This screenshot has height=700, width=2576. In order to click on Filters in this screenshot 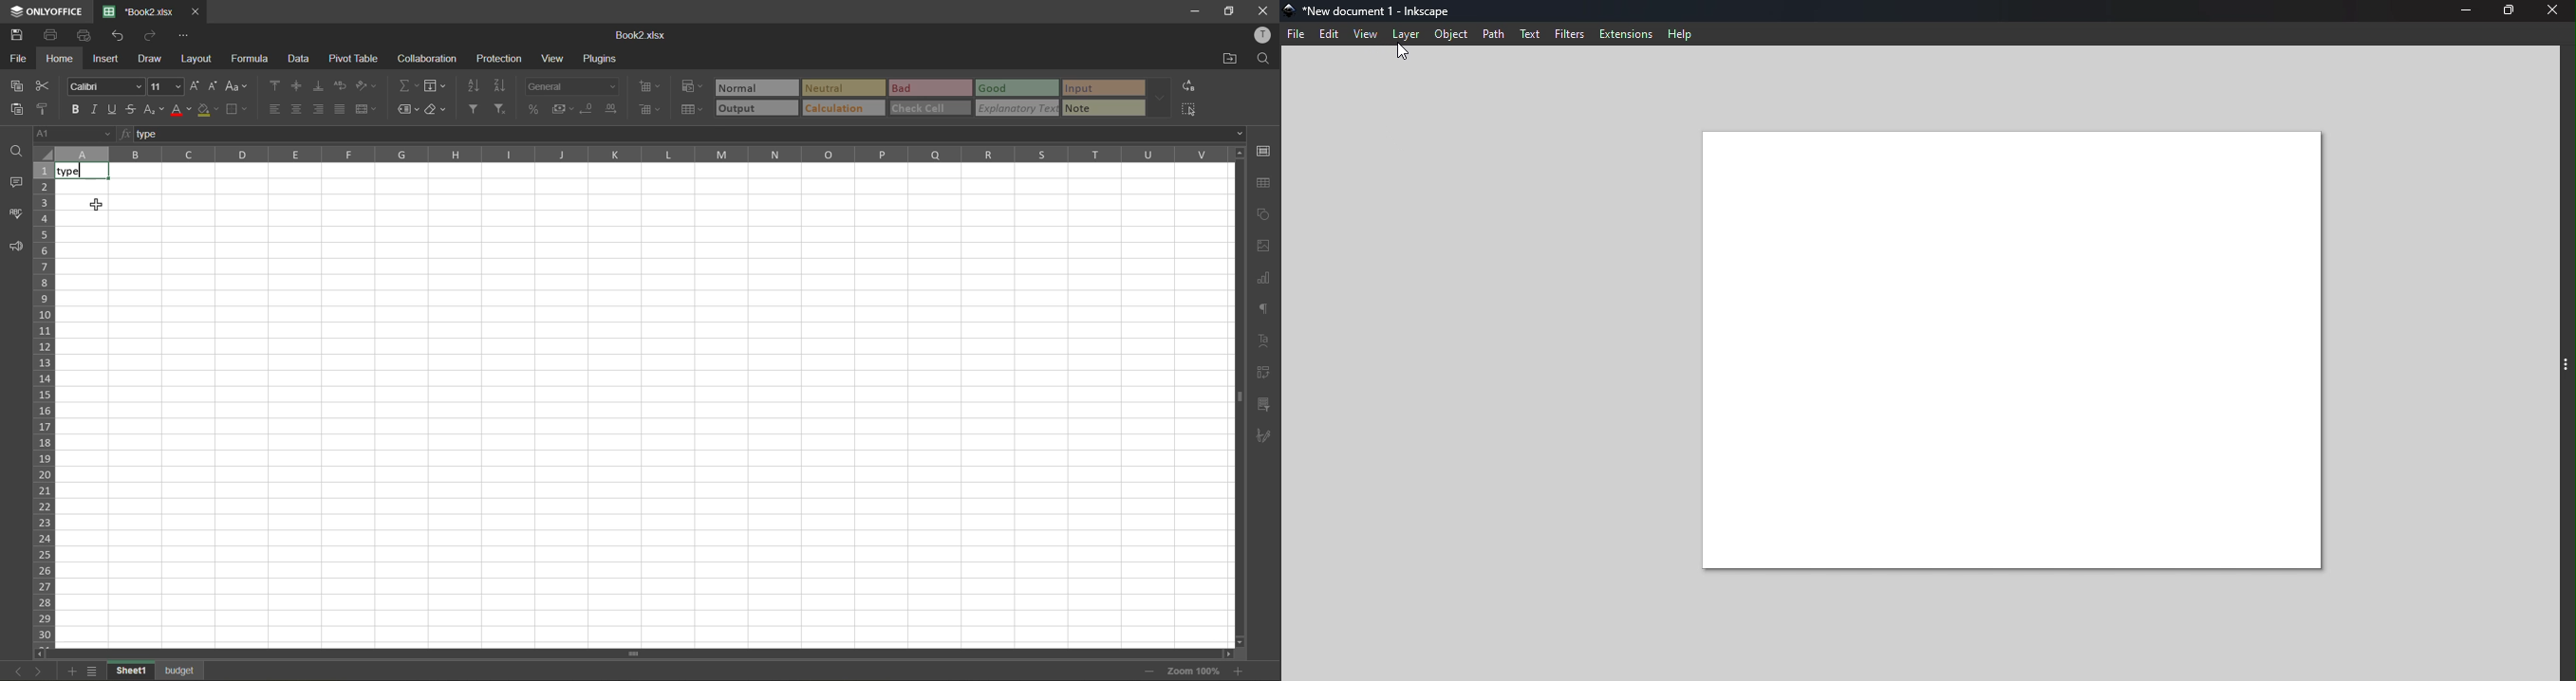, I will do `click(1571, 35)`.